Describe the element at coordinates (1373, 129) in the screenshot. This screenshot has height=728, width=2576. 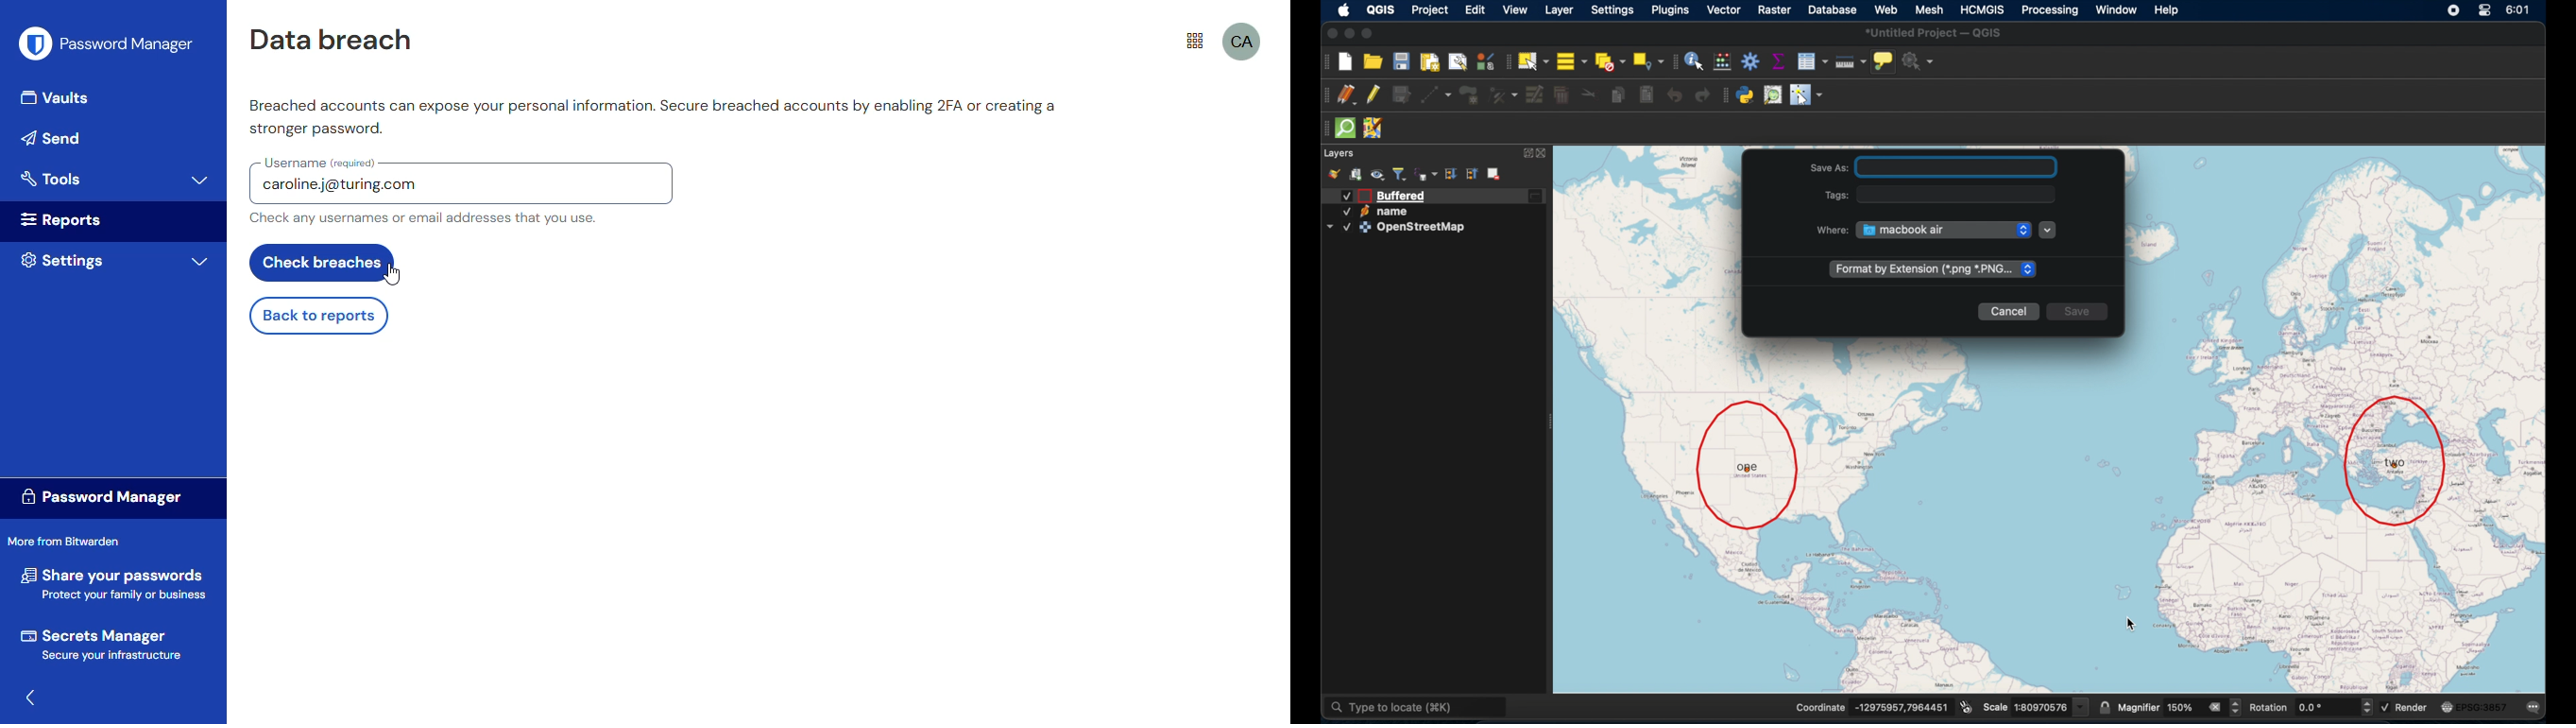
I see `jsom remote` at that location.